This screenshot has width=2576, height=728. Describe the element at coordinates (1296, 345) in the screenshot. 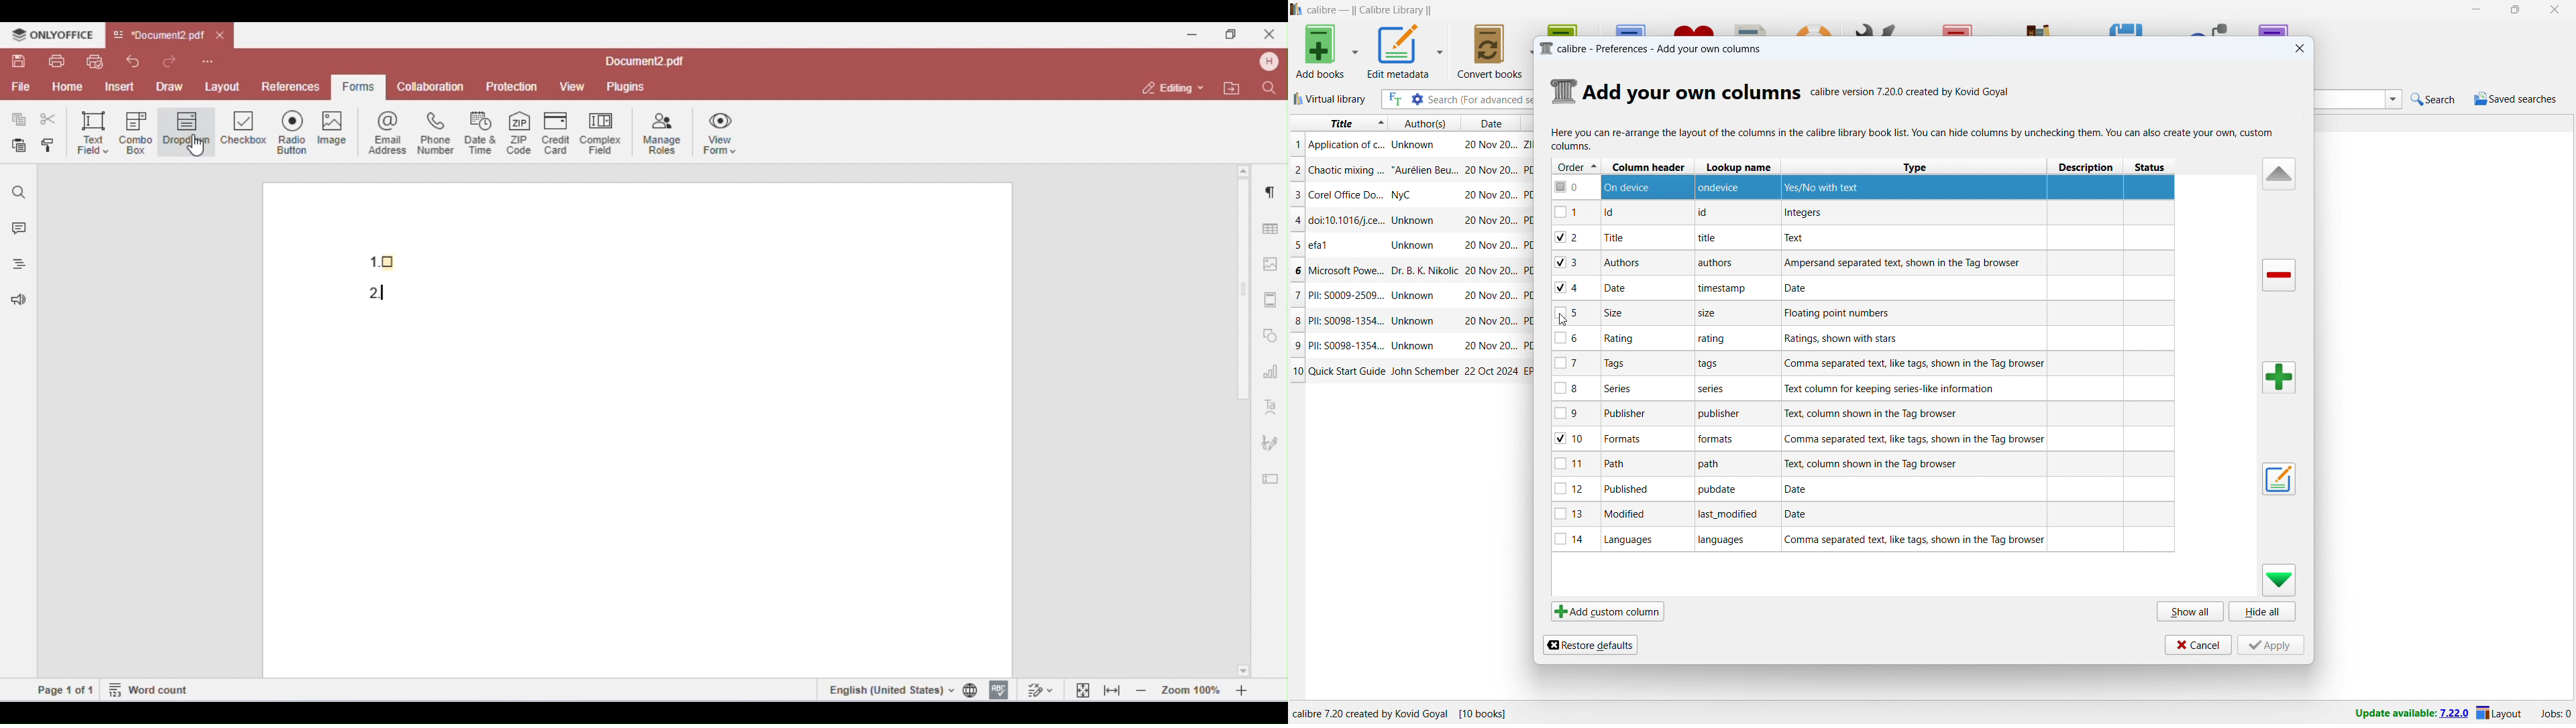

I see `9` at that location.